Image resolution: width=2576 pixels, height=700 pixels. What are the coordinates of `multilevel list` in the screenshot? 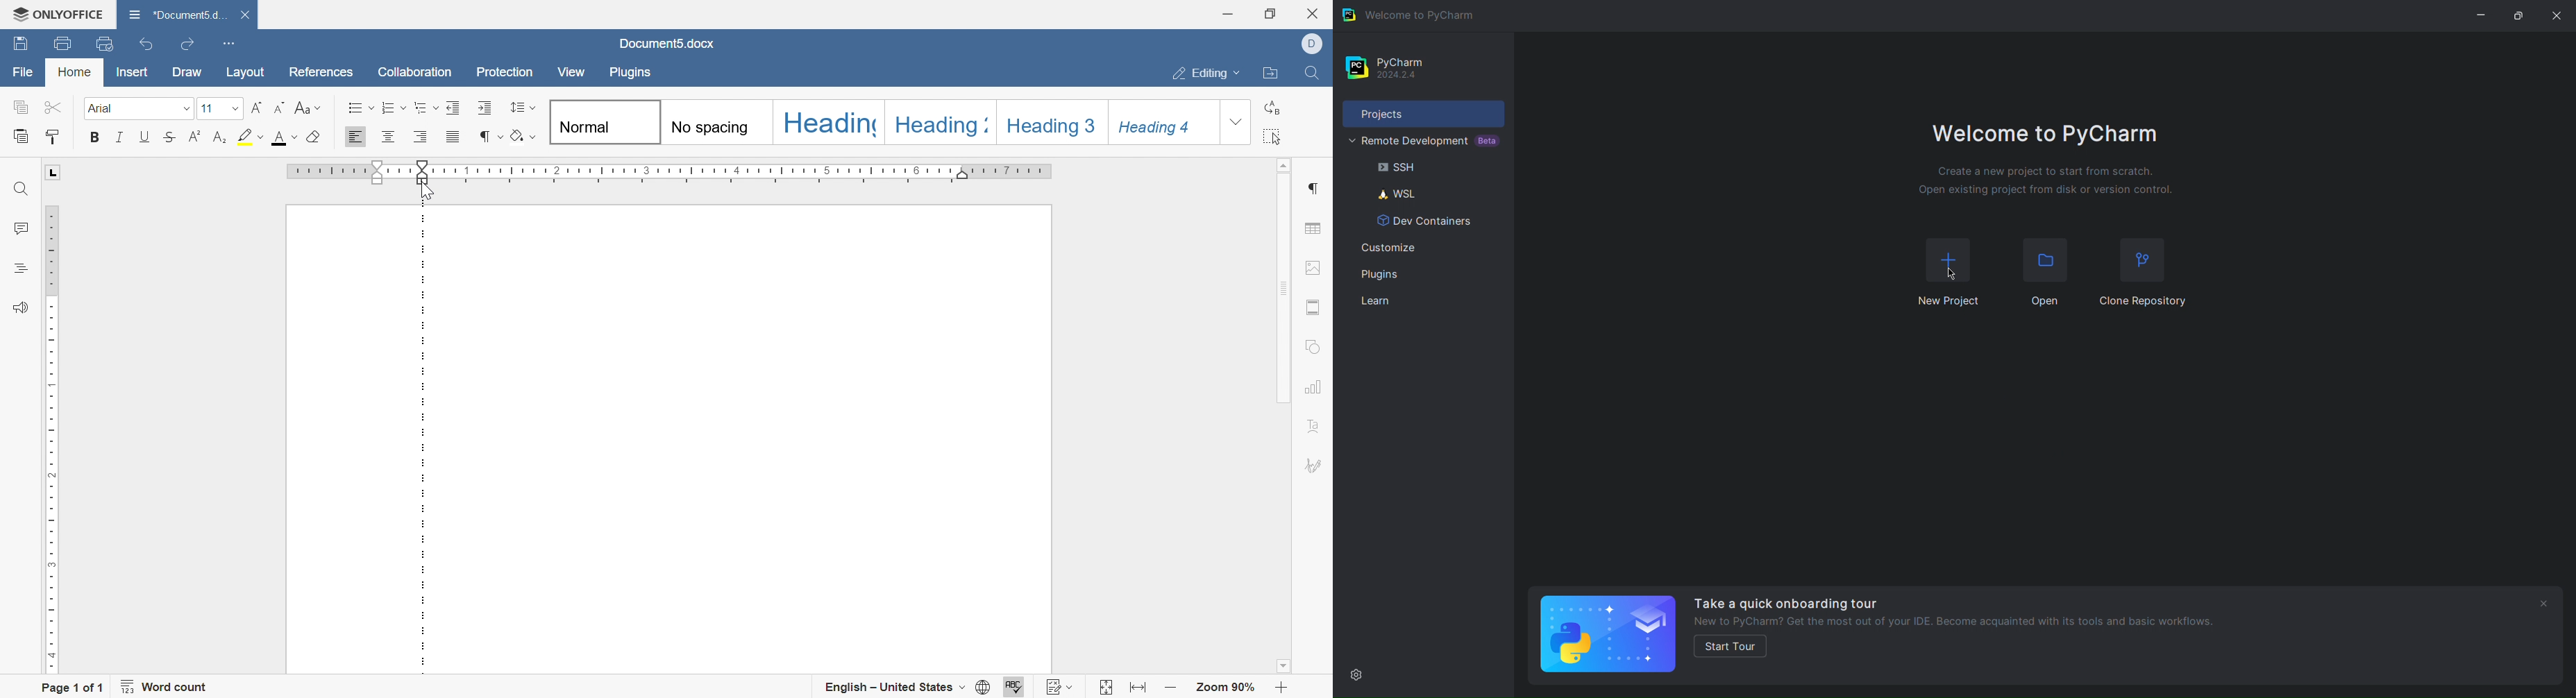 It's located at (426, 107).